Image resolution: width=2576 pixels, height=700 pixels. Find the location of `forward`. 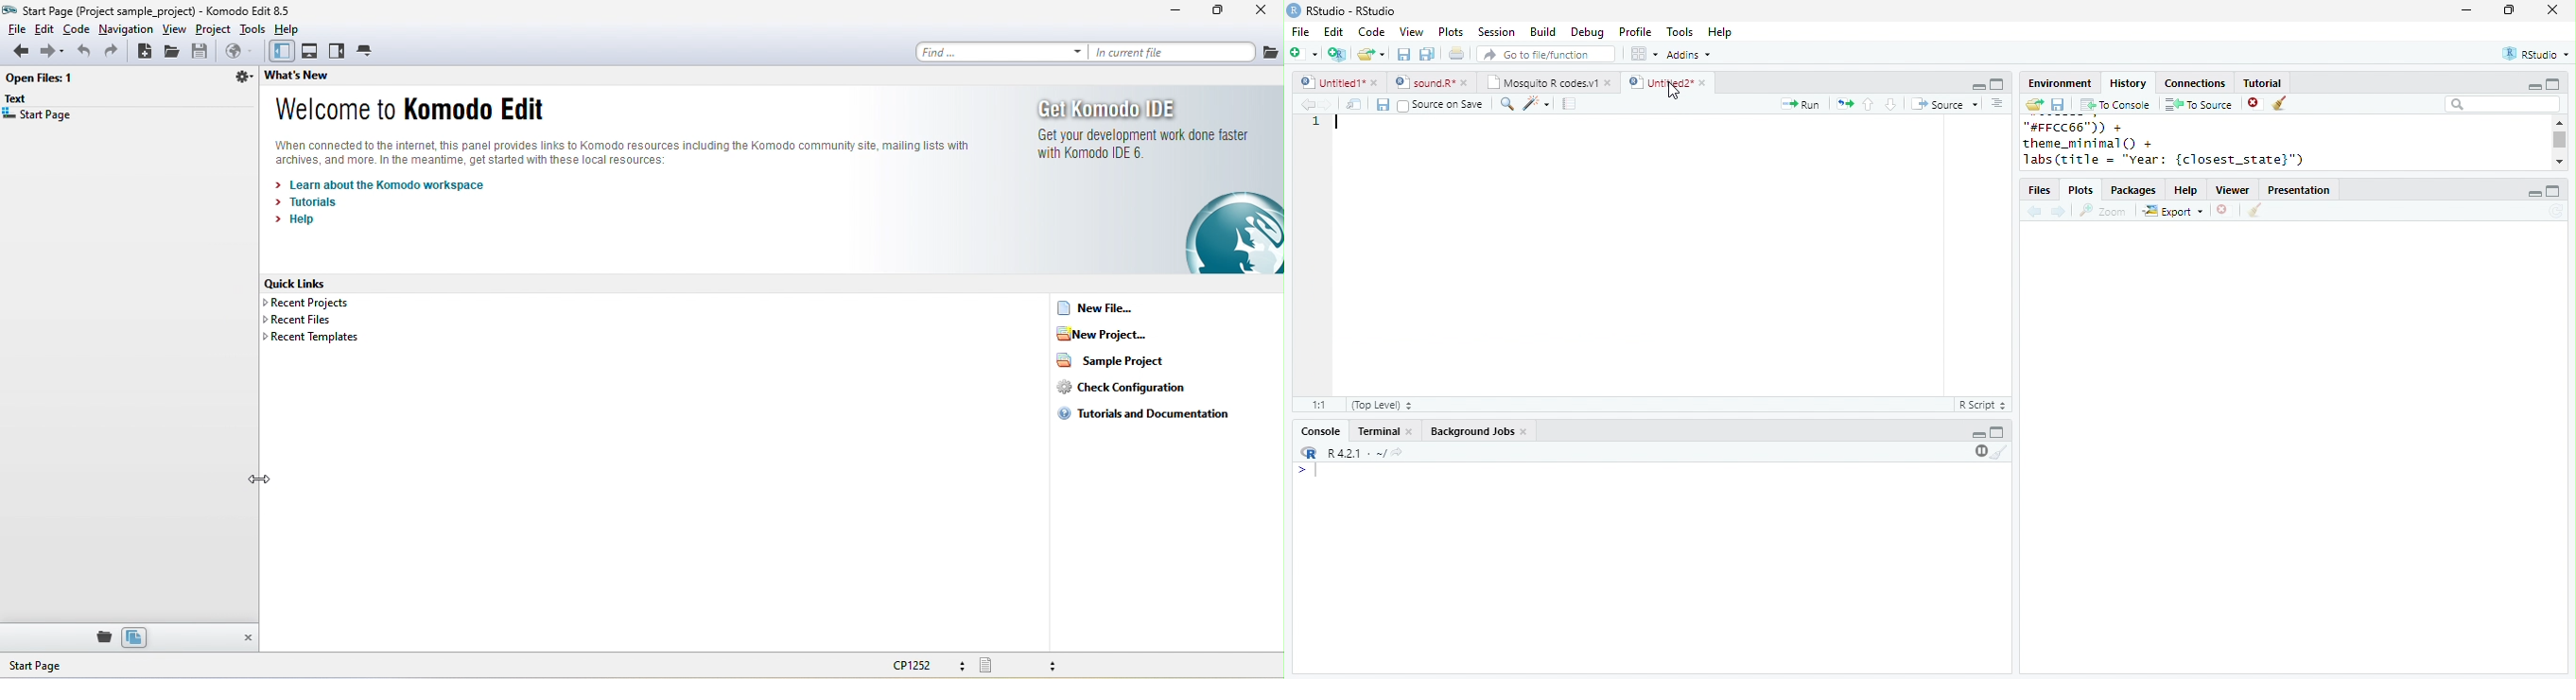

forward is located at coordinates (2060, 213).